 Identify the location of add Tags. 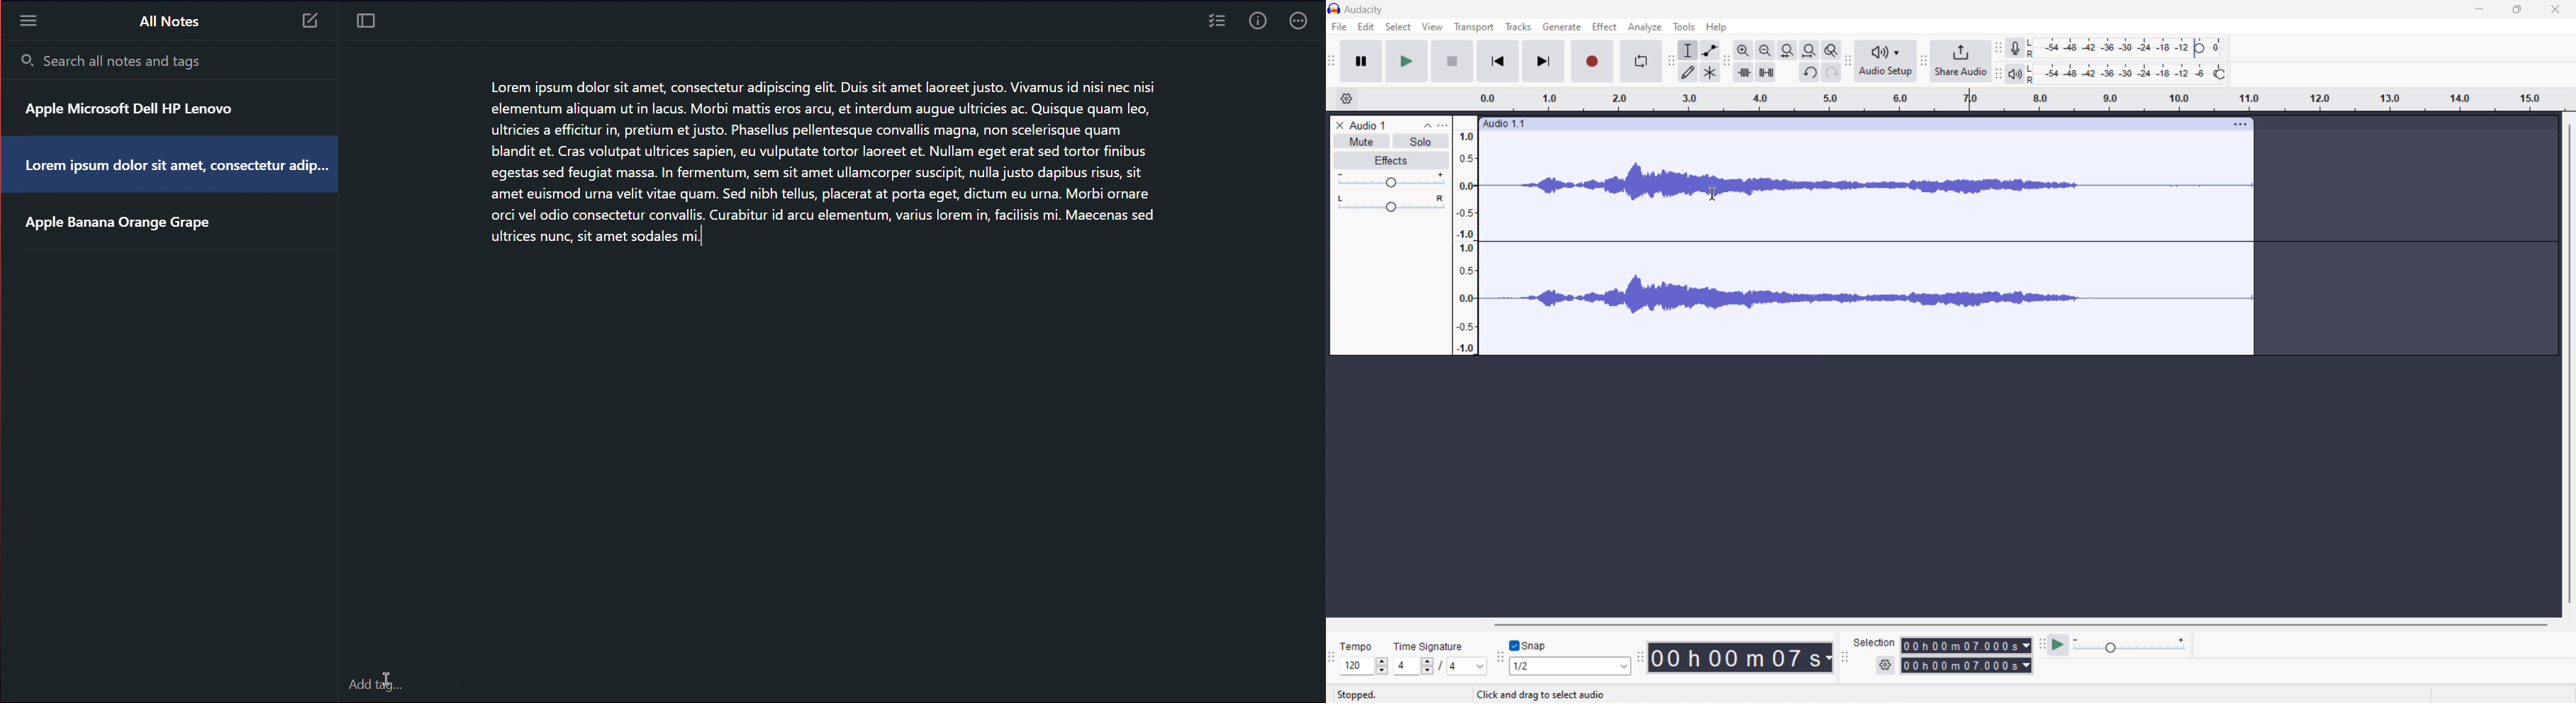
(396, 677).